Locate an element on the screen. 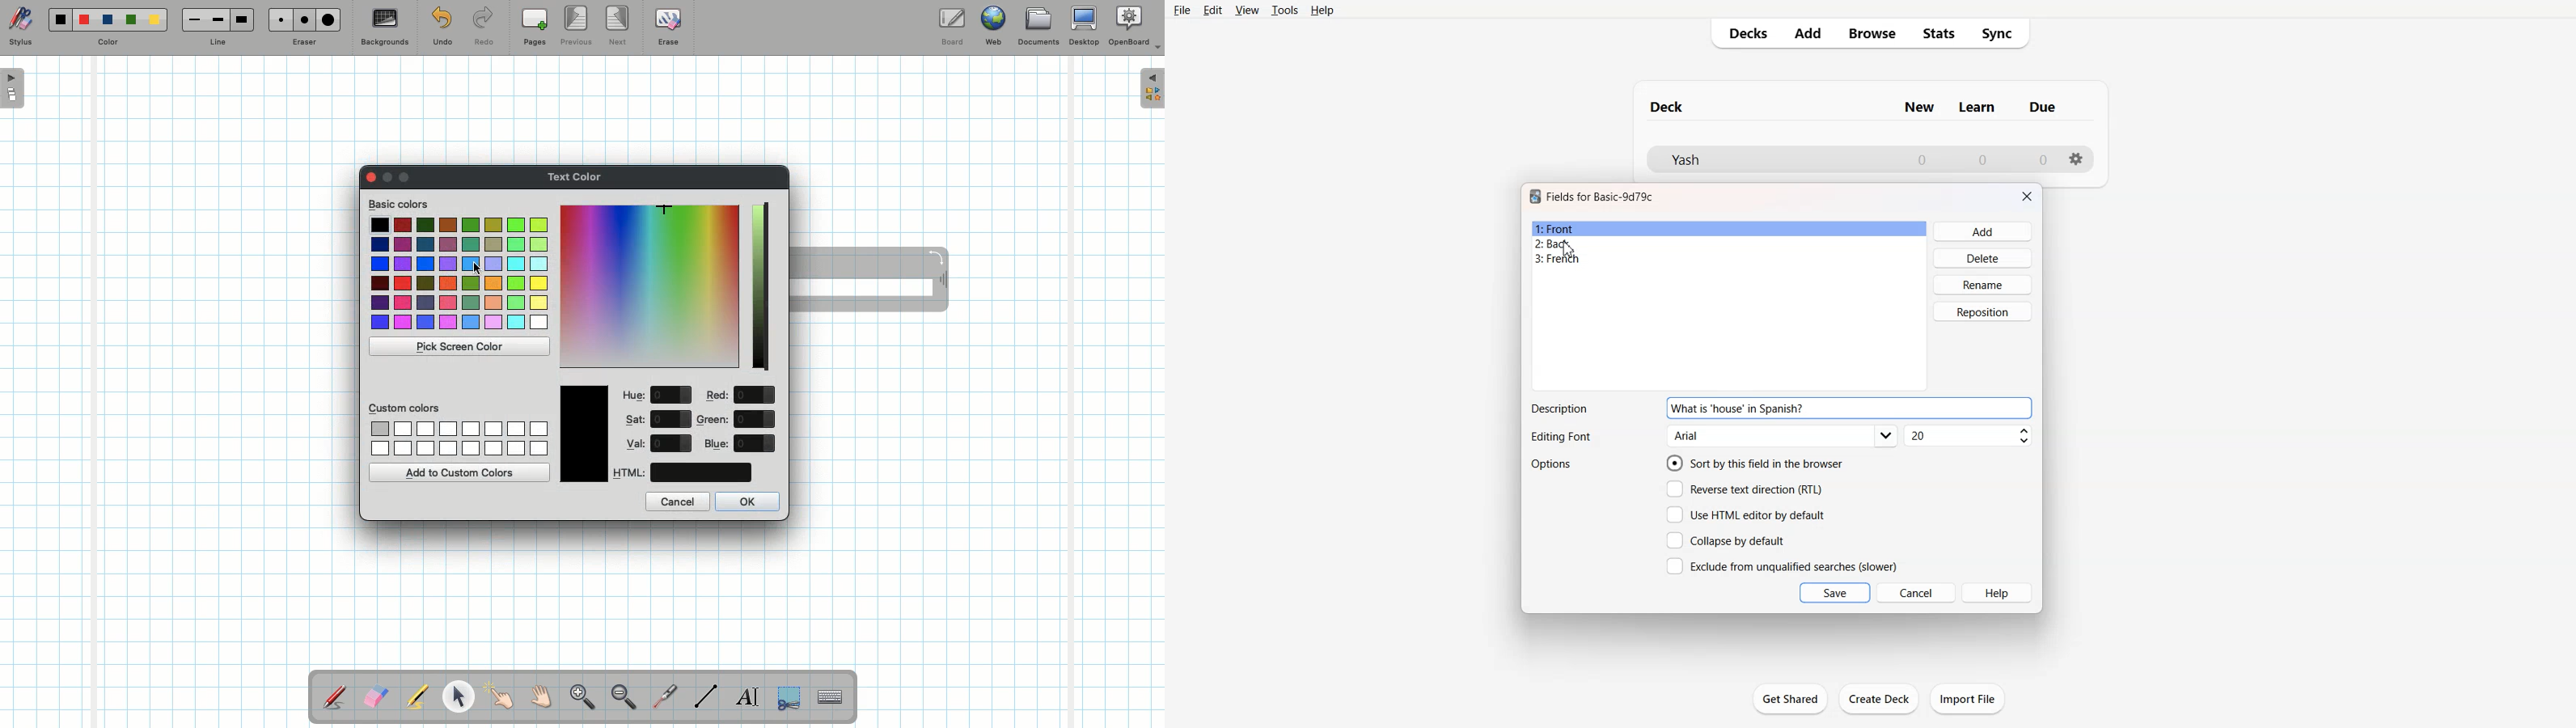 This screenshot has width=2576, height=728. Close is located at coordinates (2027, 196).